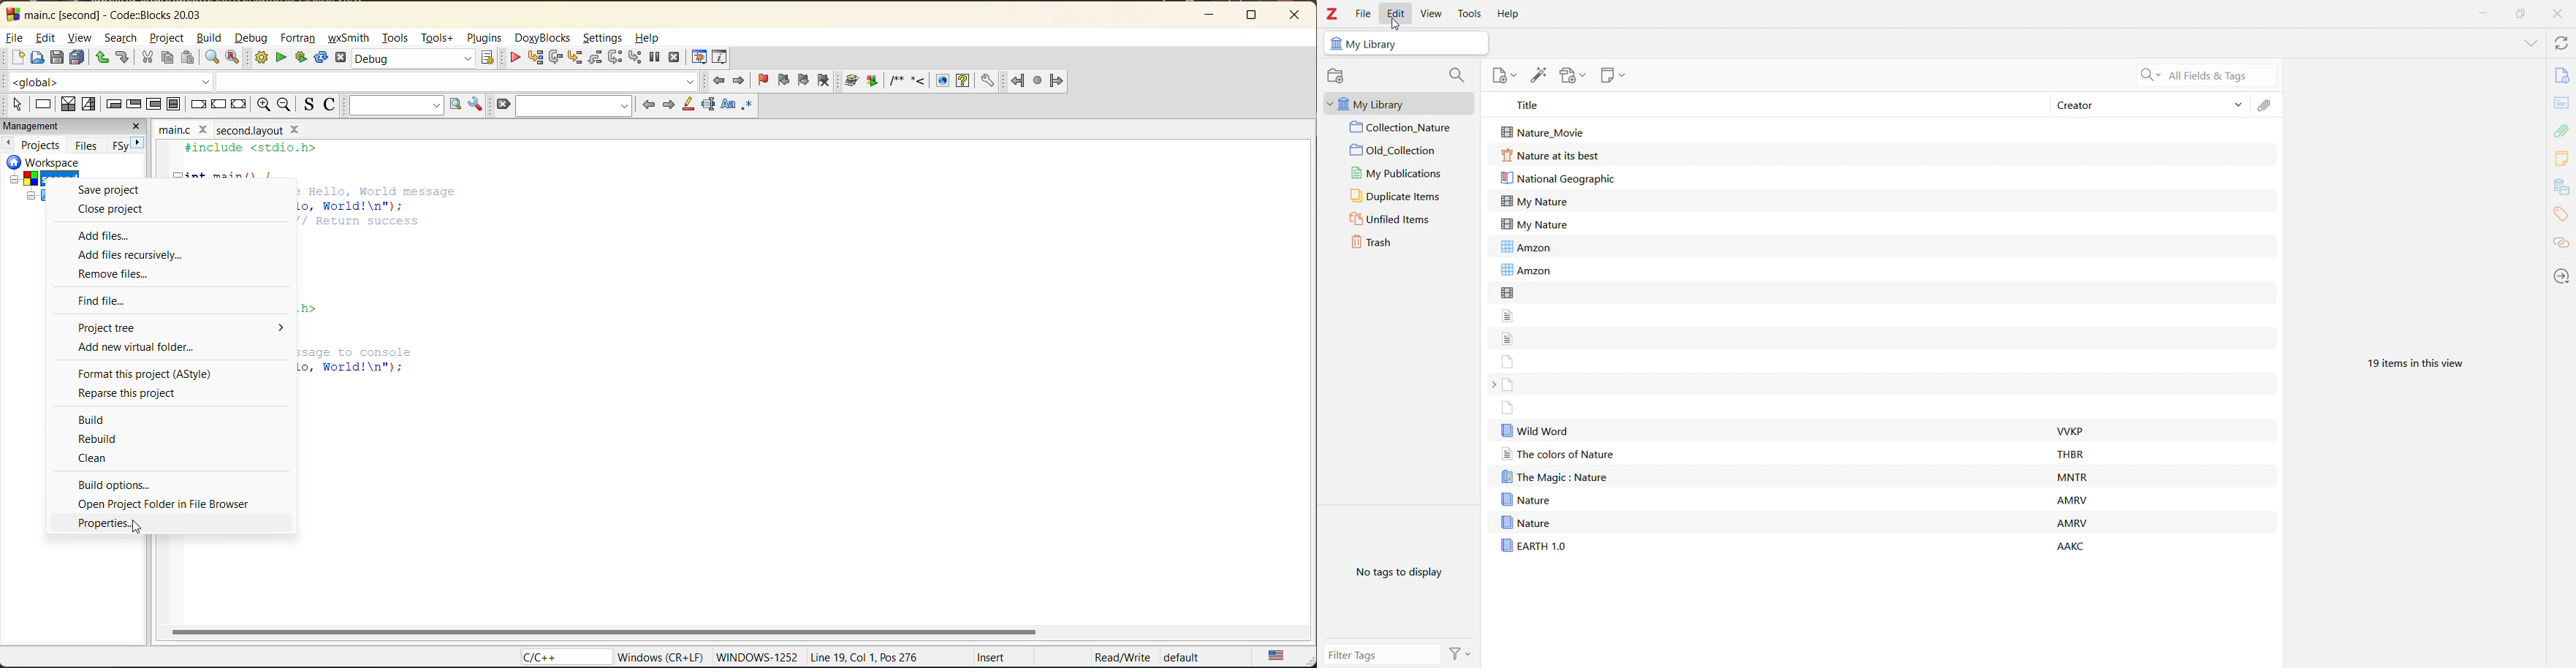 This screenshot has height=672, width=2576. What do you see at coordinates (1535, 224) in the screenshot?
I see `My Nature` at bounding box center [1535, 224].